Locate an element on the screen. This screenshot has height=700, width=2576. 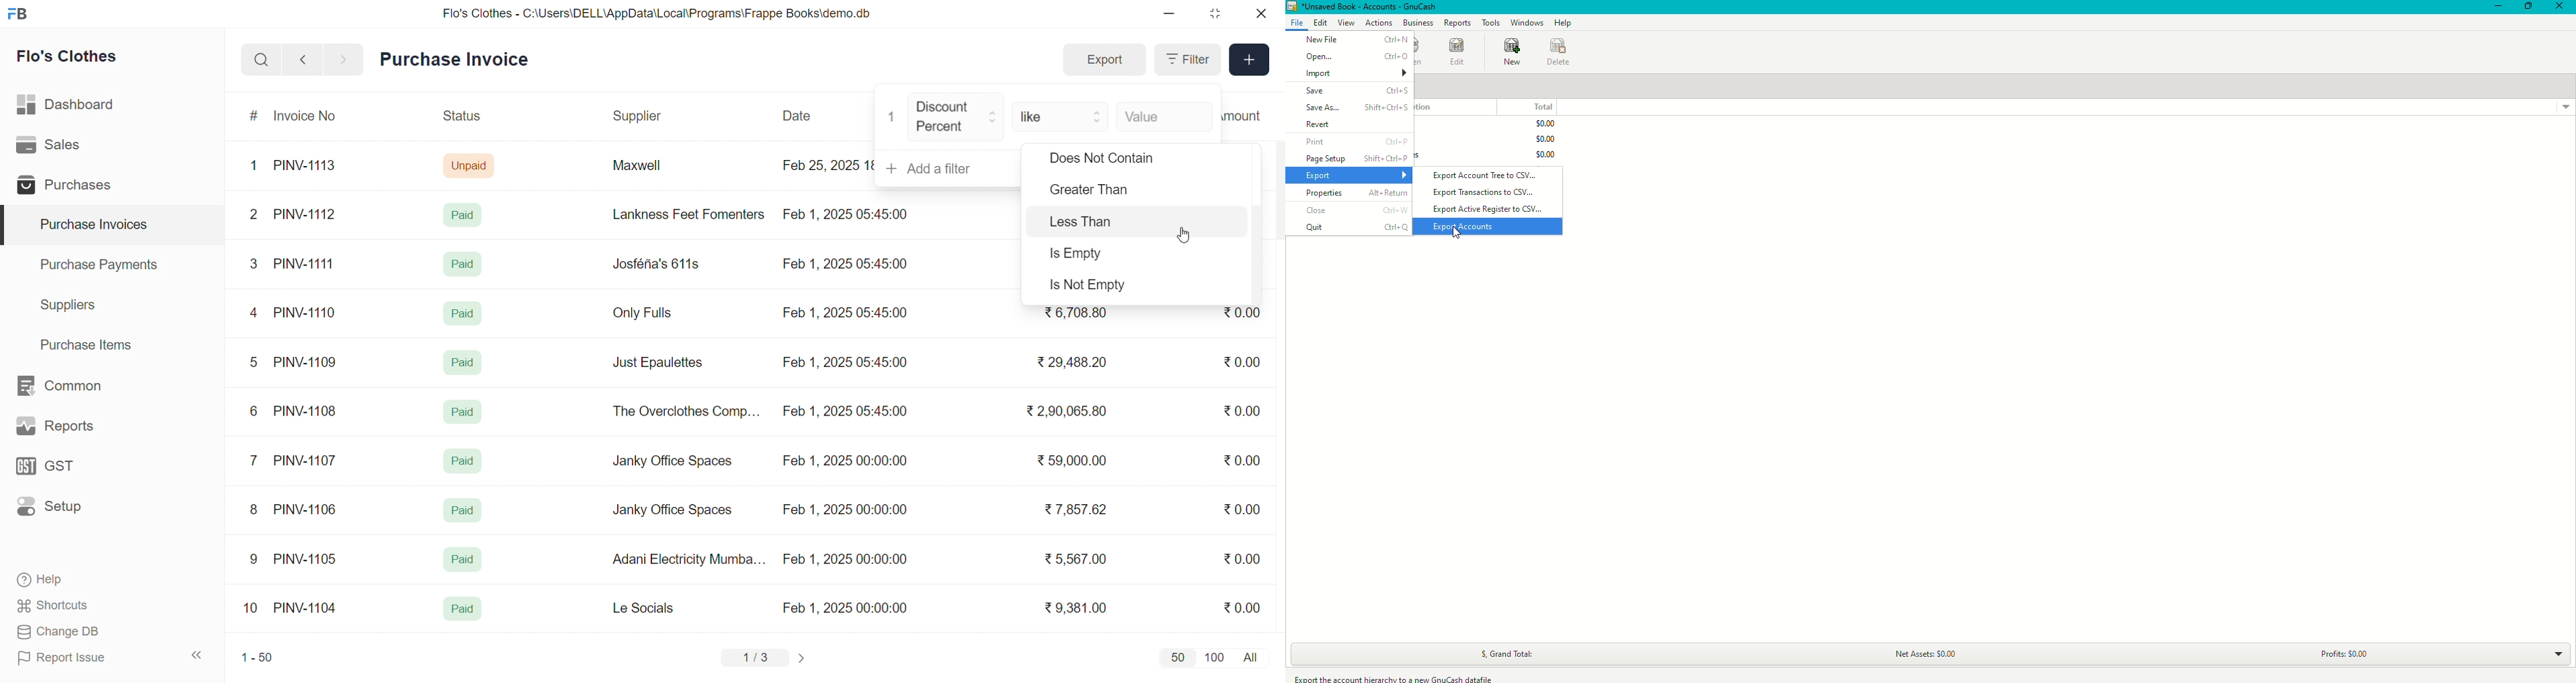
collapse sidebar is located at coordinates (198, 656).